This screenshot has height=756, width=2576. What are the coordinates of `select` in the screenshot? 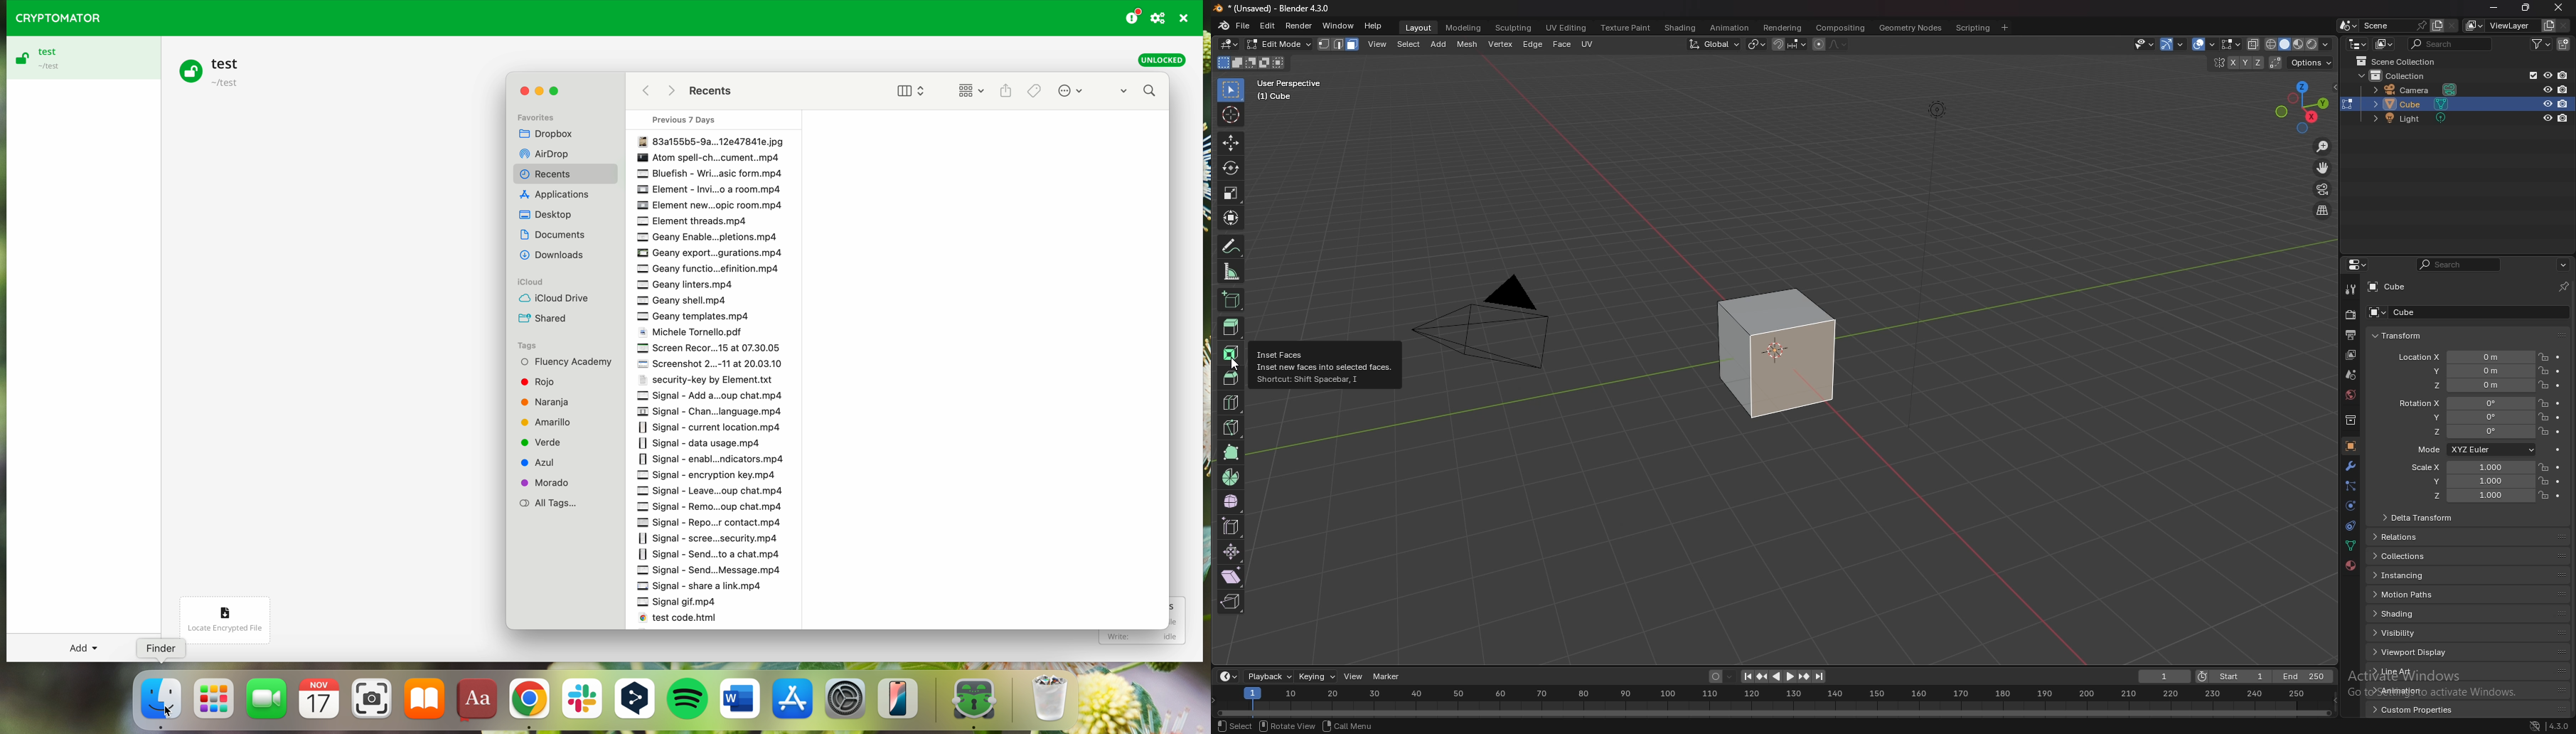 It's located at (1409, 44).